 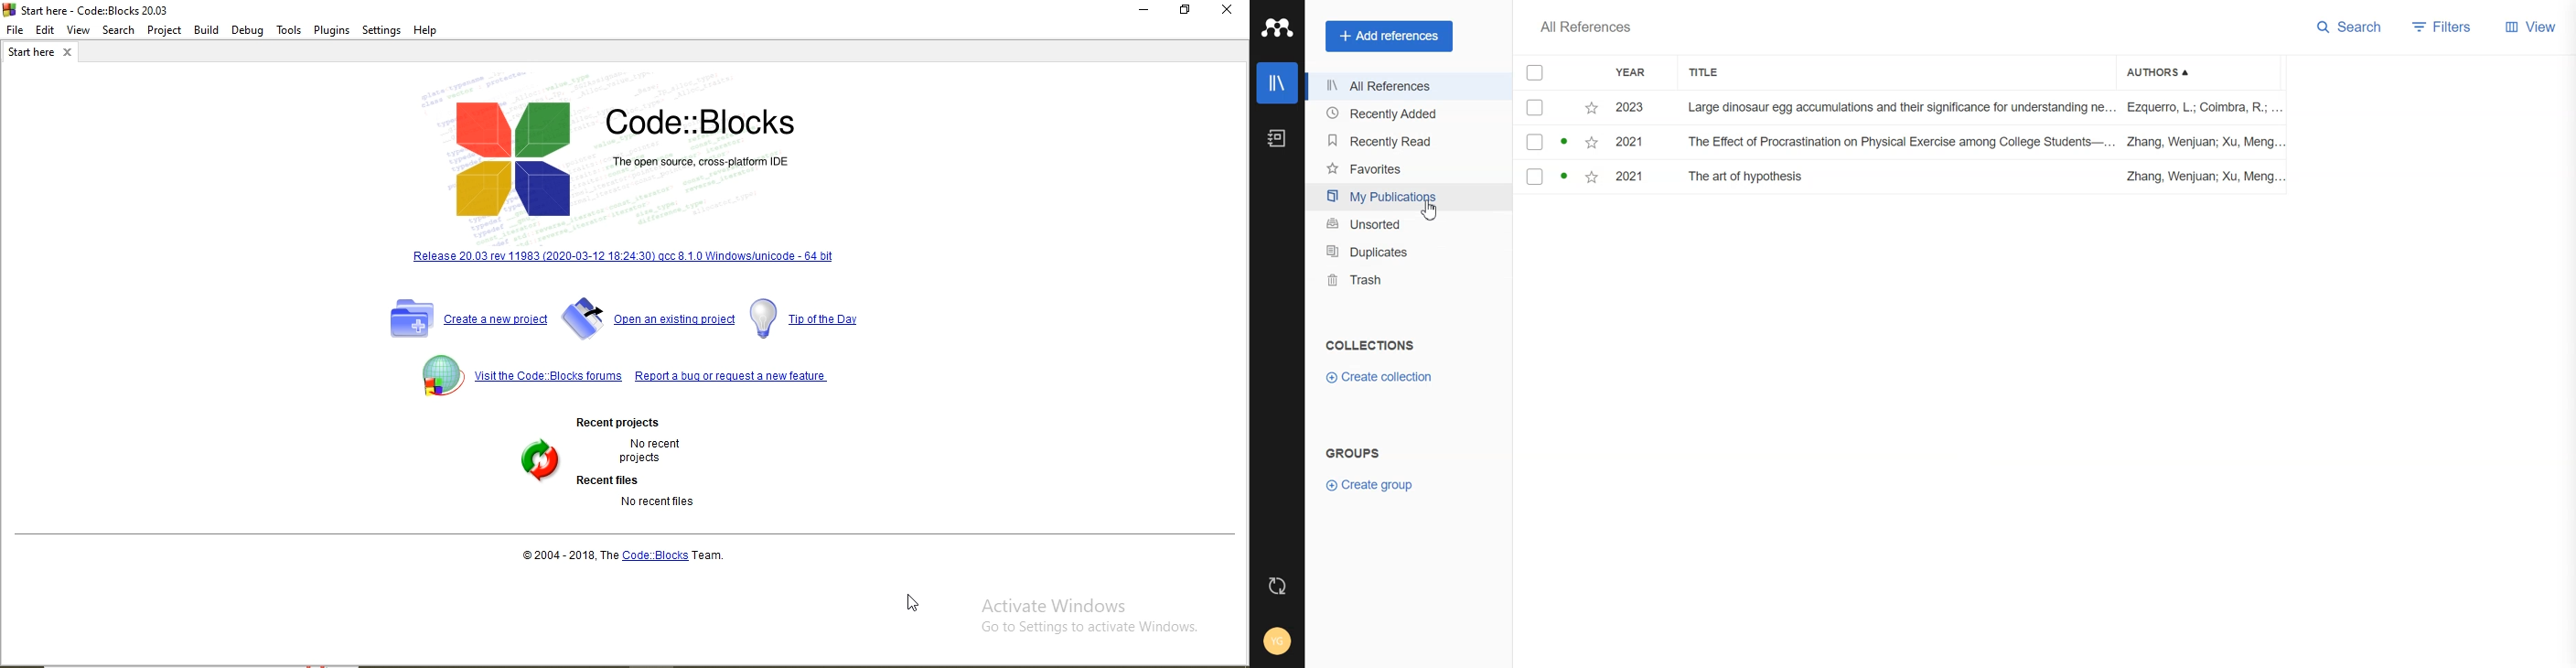 I want to click on 2021, so click(x=1628, y=176).